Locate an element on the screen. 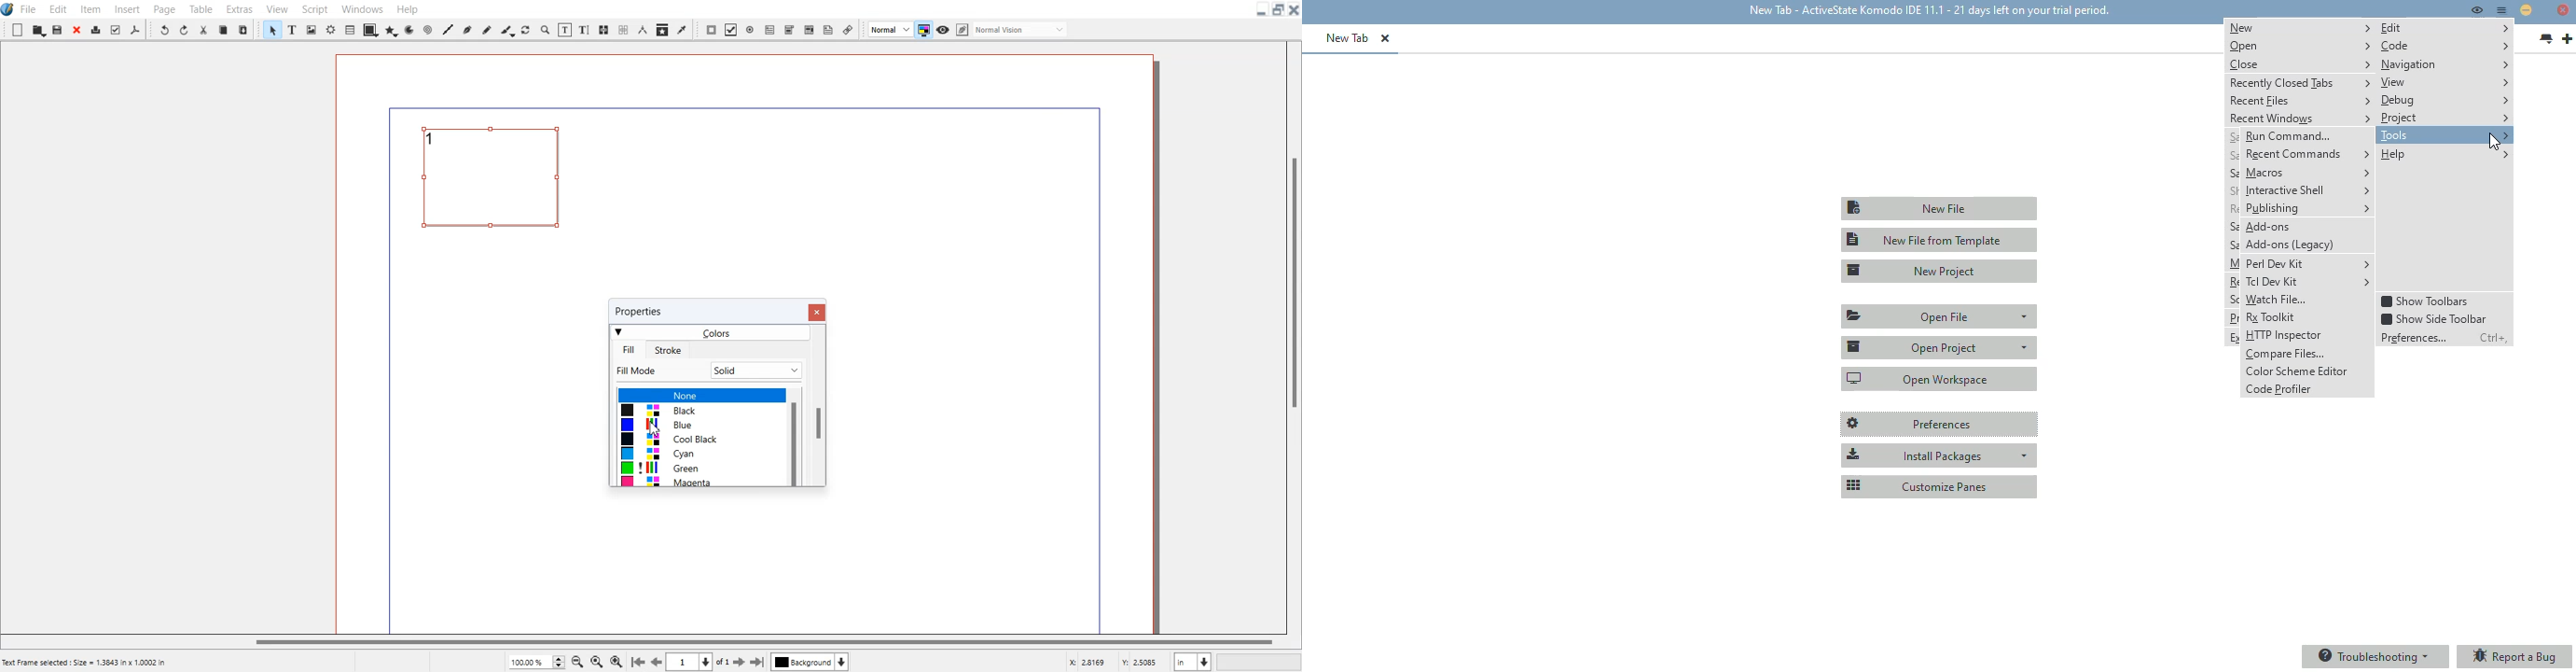  Image frame is located at coordinates (311, 29).